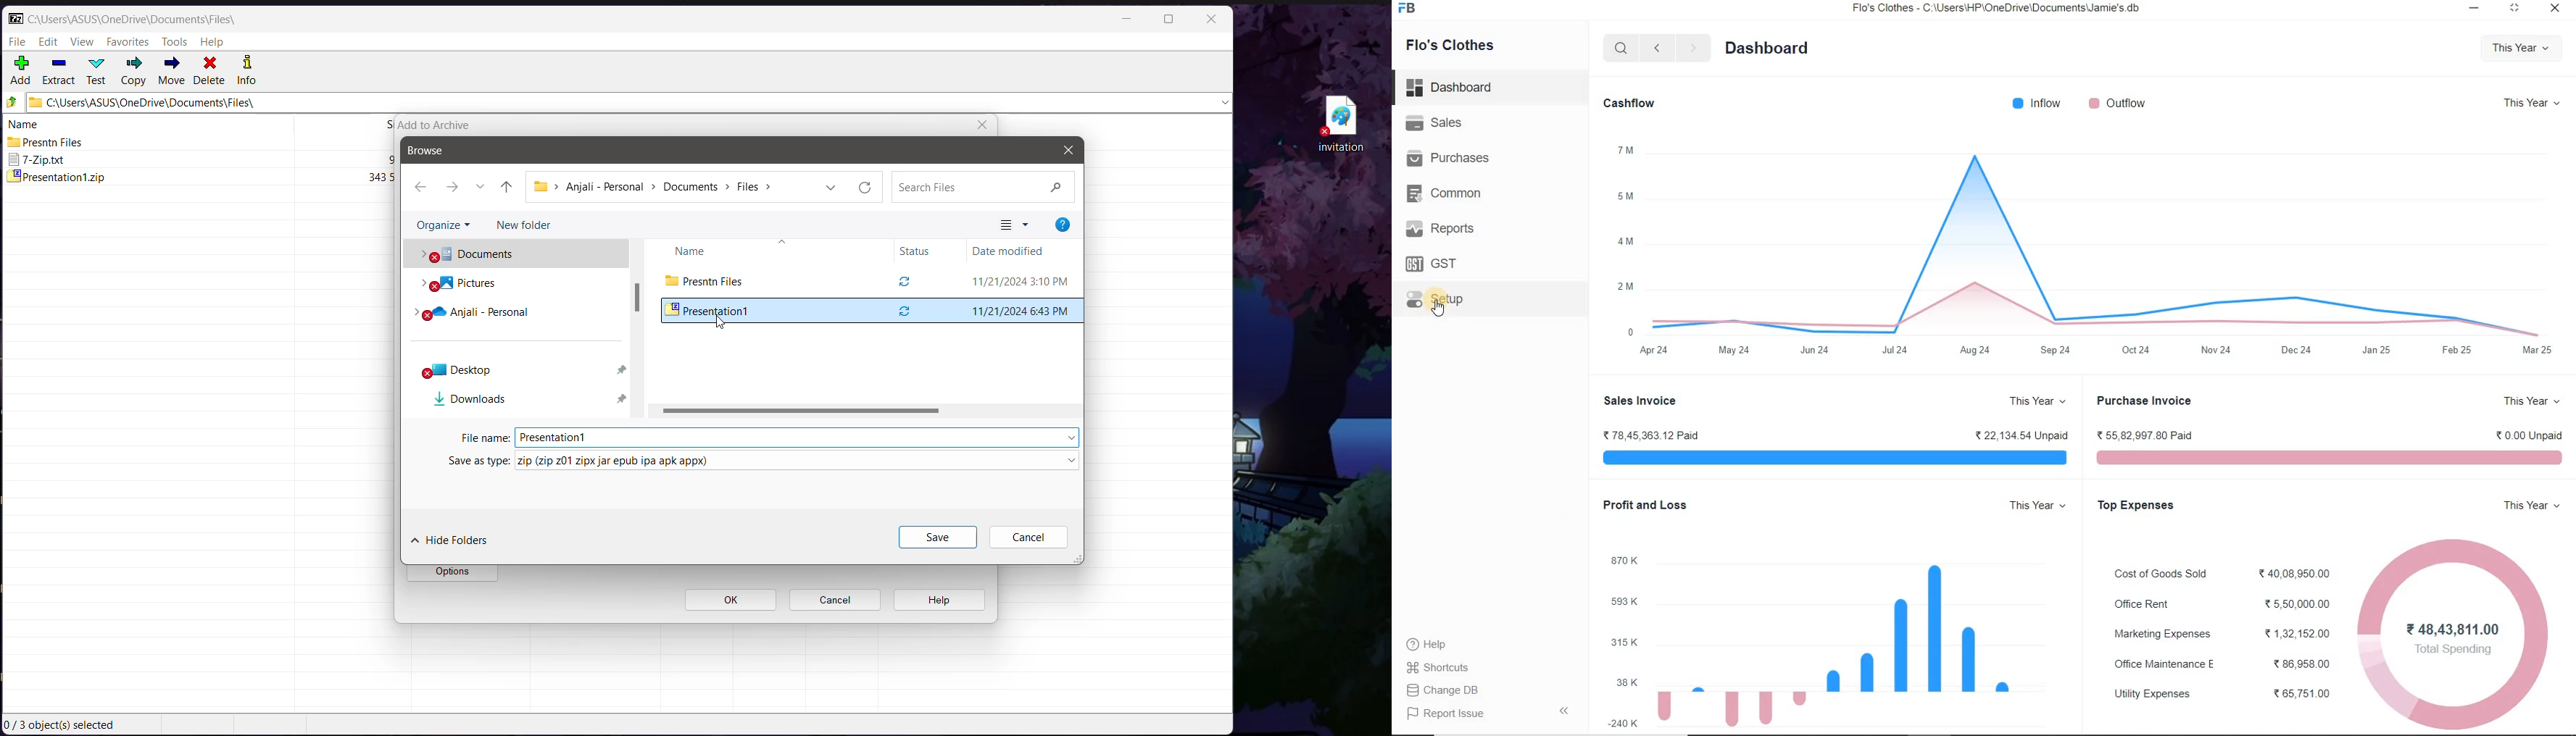 The height and width of the screenshot is (756, 2576). I want to click on Arrow, so click(1567, 709).